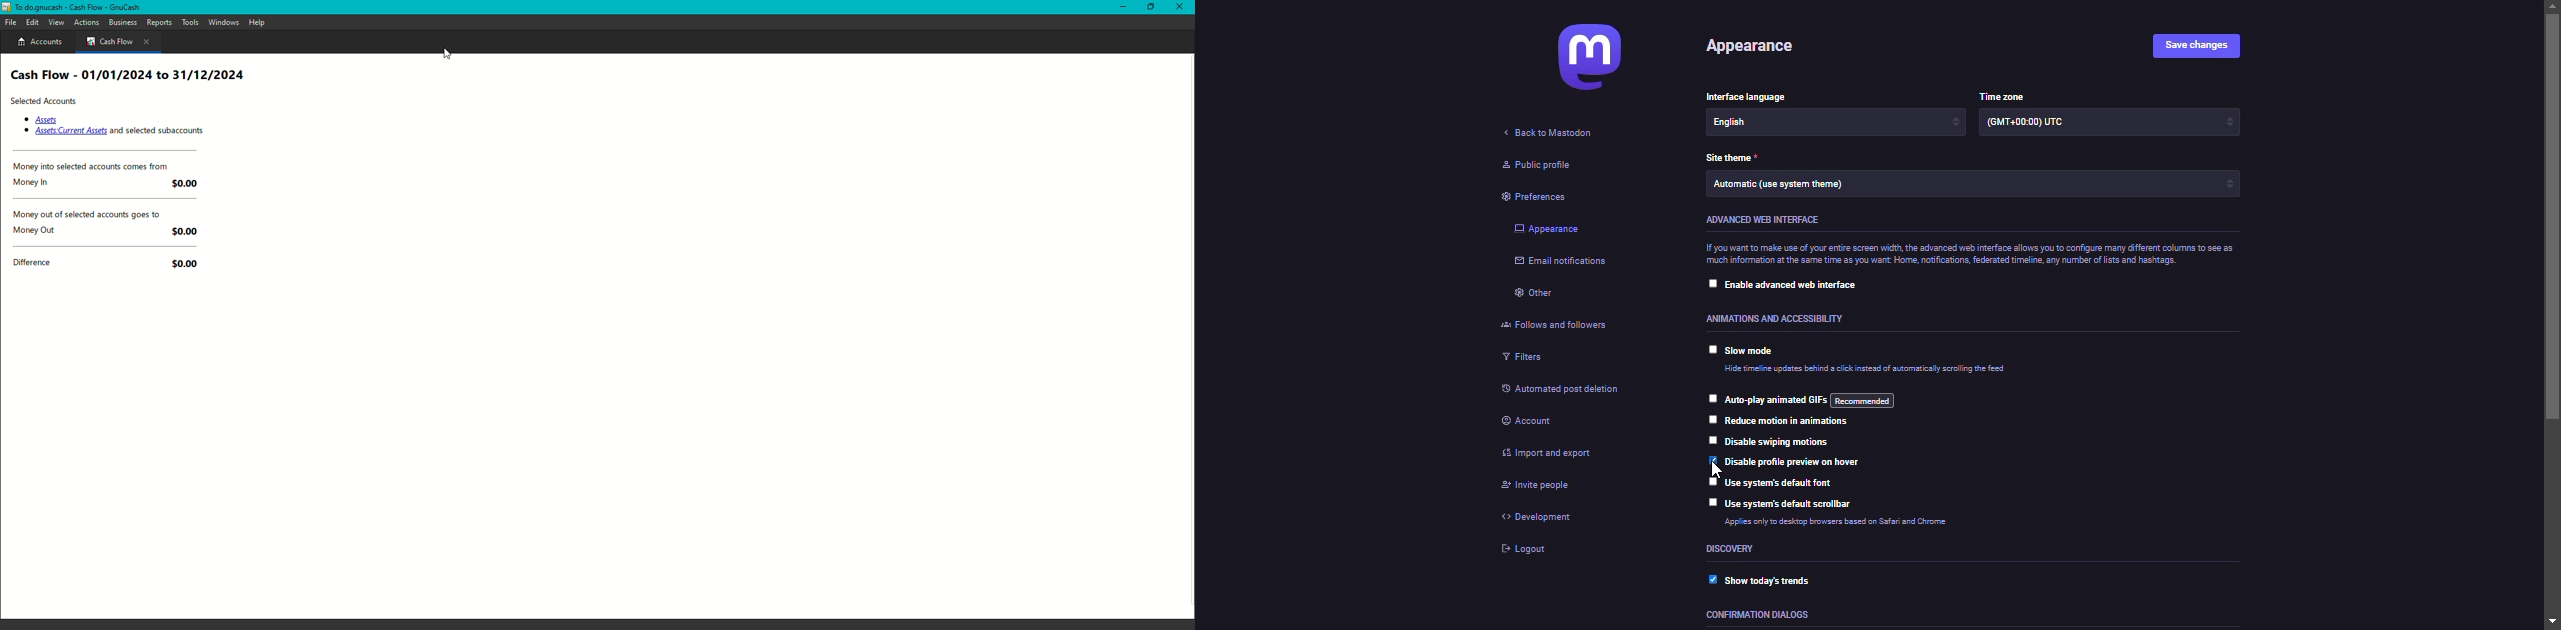  Describe the element at coordinates (1567, 323) in the screenshot. I see `follows and followers` at that location.